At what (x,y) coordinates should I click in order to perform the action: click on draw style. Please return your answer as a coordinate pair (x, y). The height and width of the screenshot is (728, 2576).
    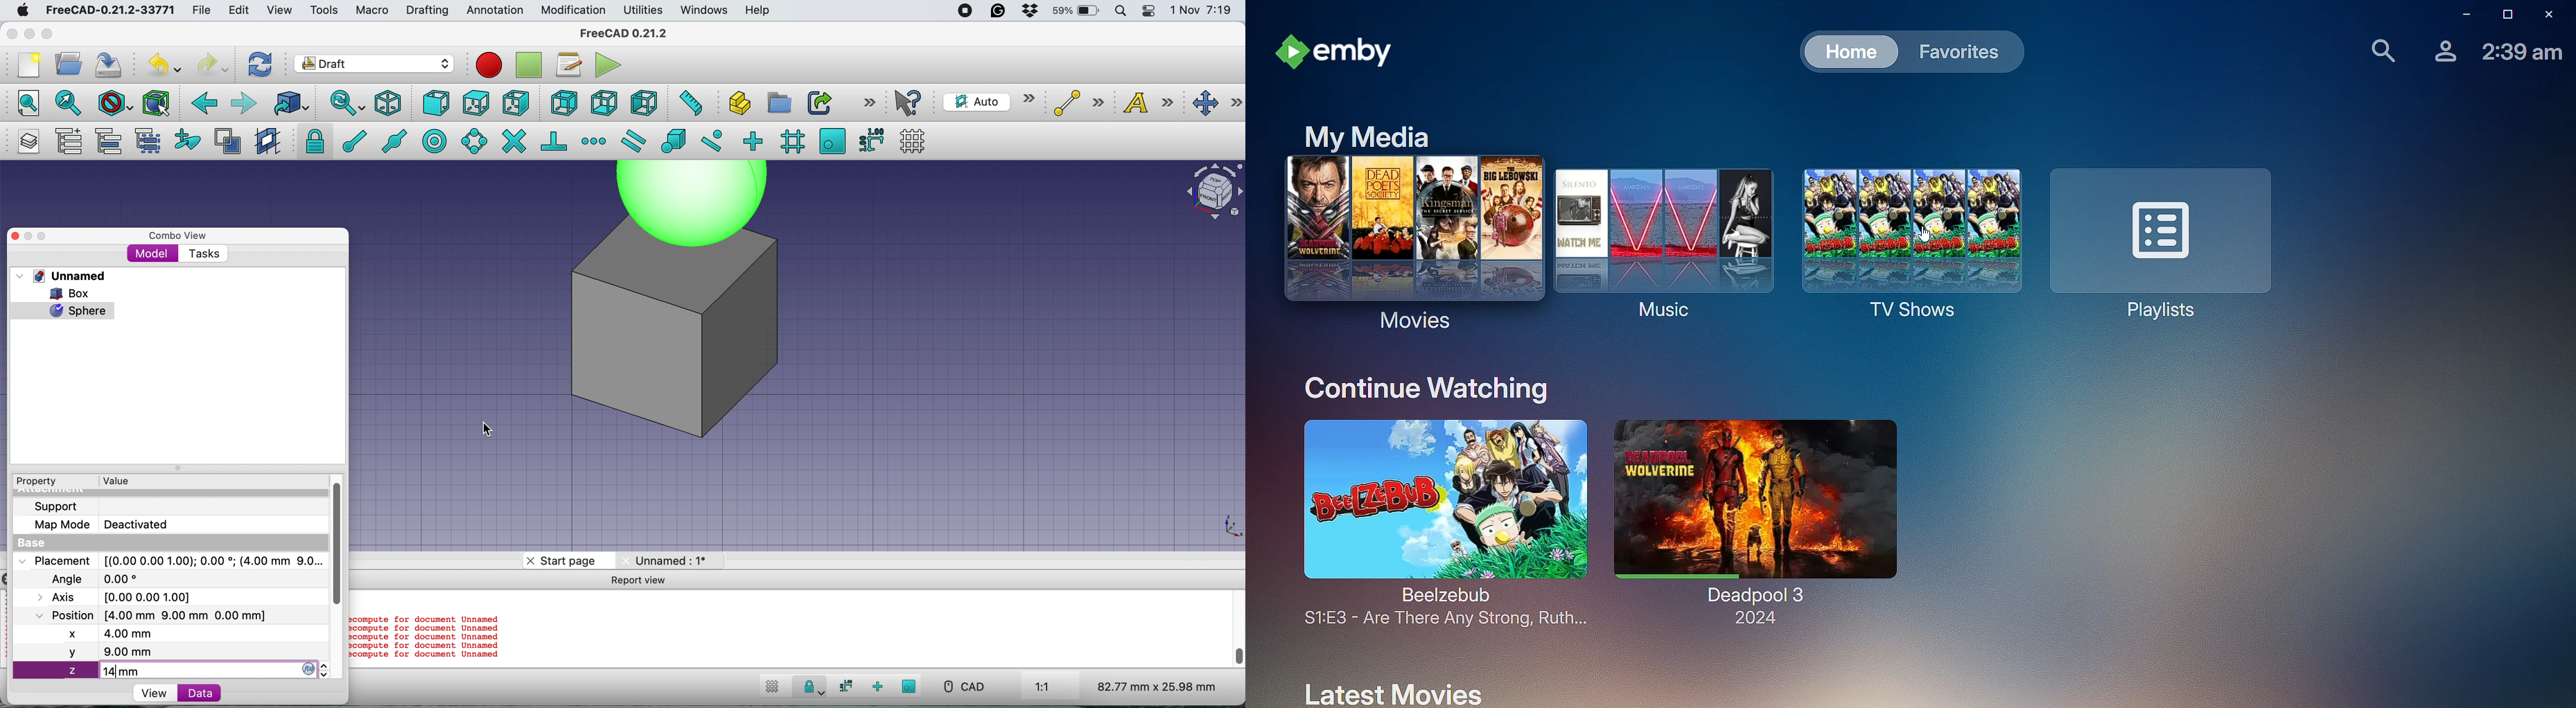
    Looking at the image, I should click on (116, 104).